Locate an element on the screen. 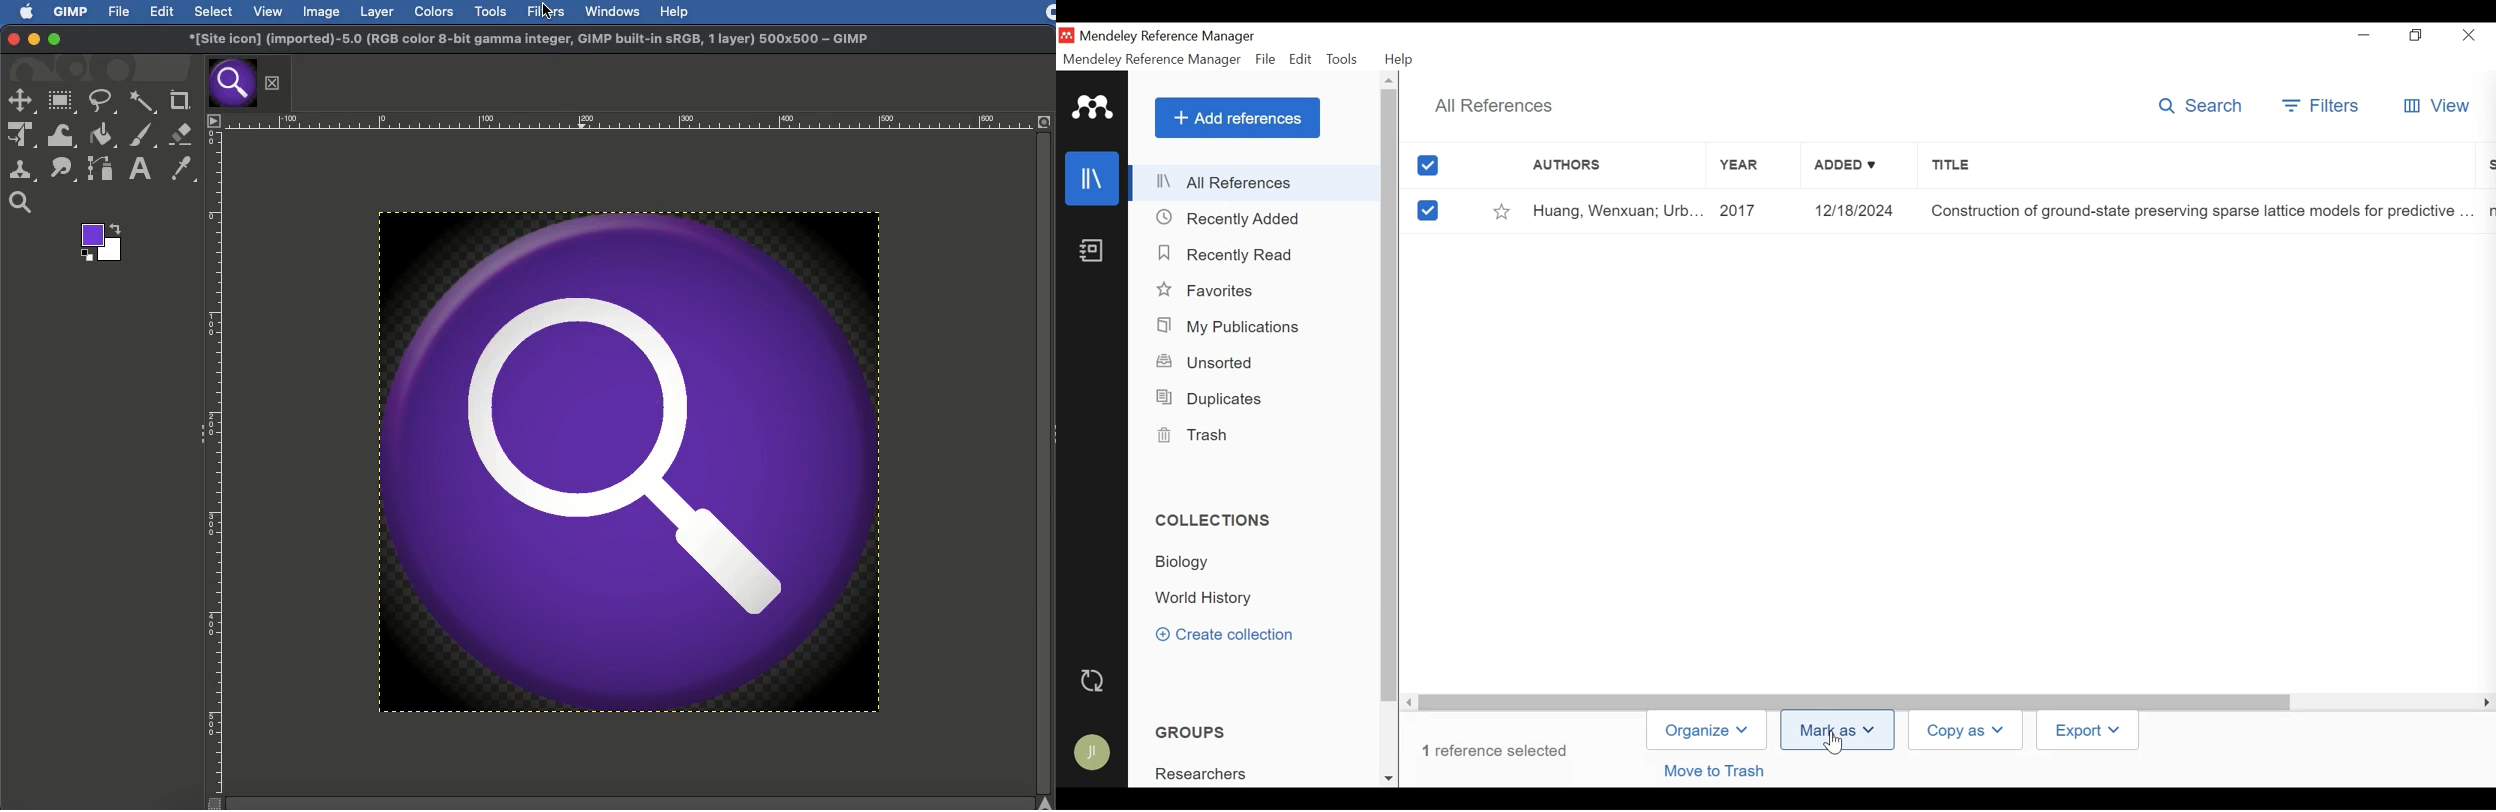  View is located at coordinates (268, 12).